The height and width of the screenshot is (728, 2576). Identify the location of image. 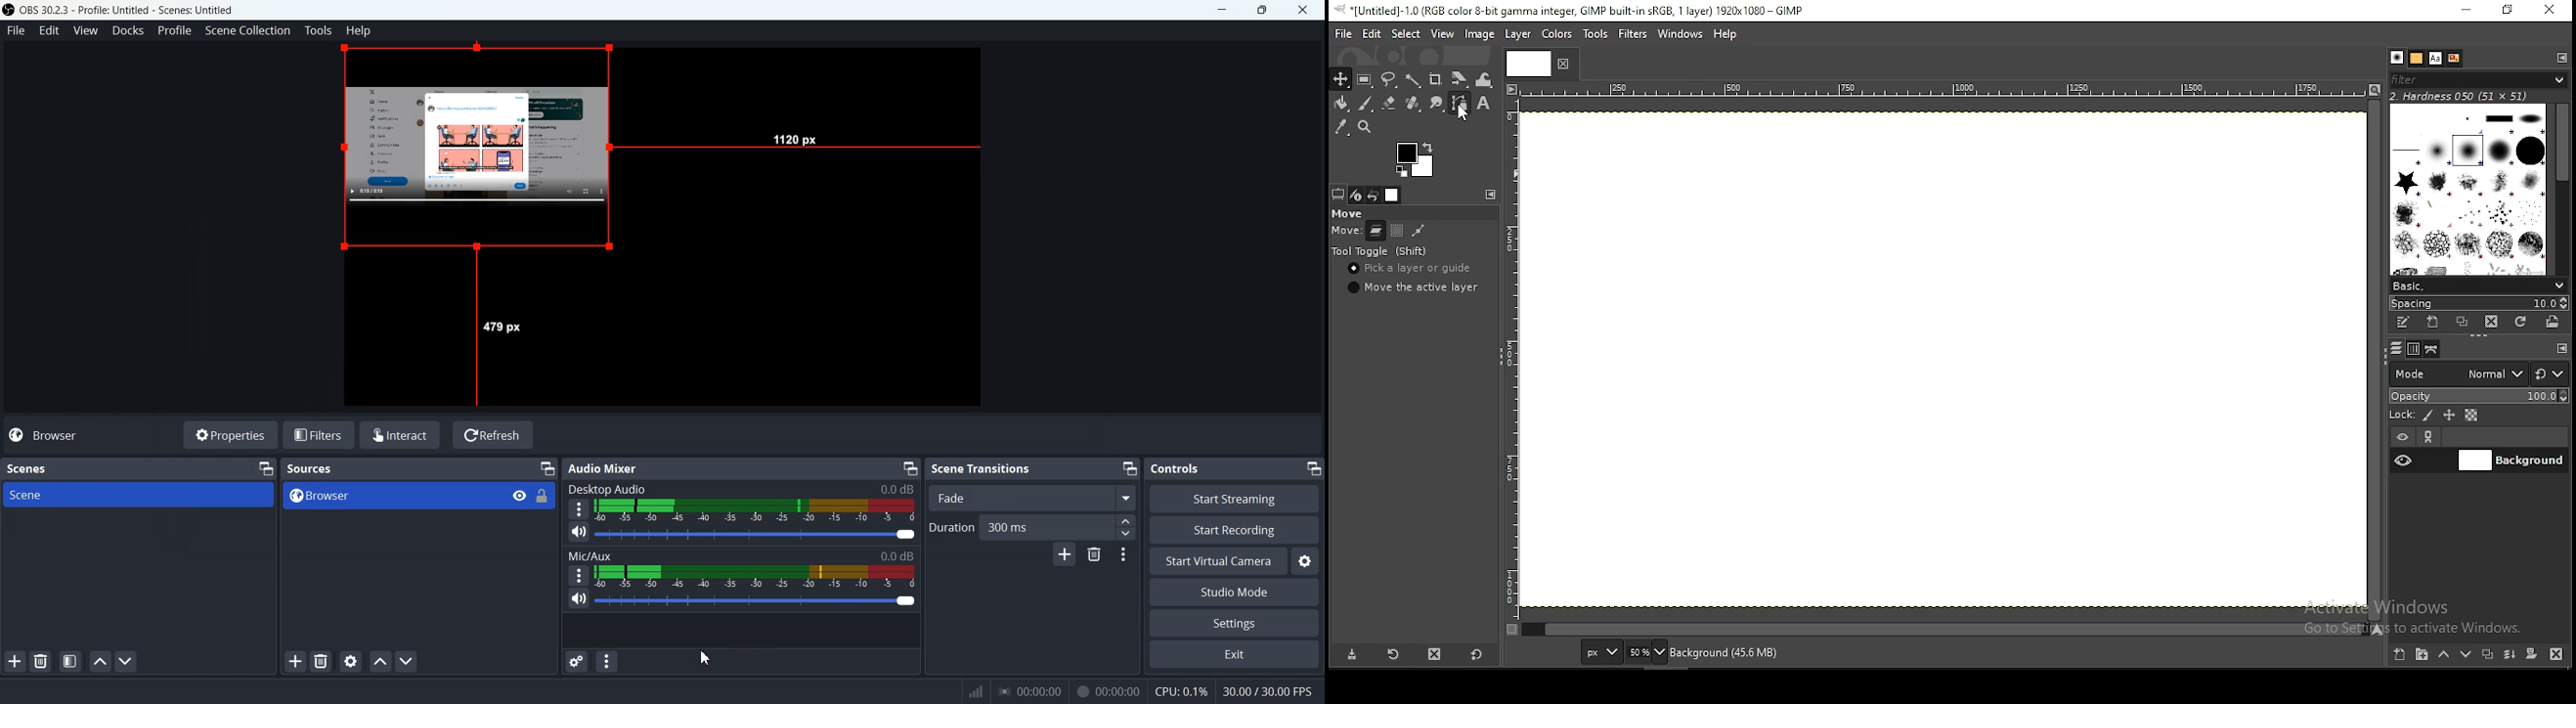
(1481, 35).